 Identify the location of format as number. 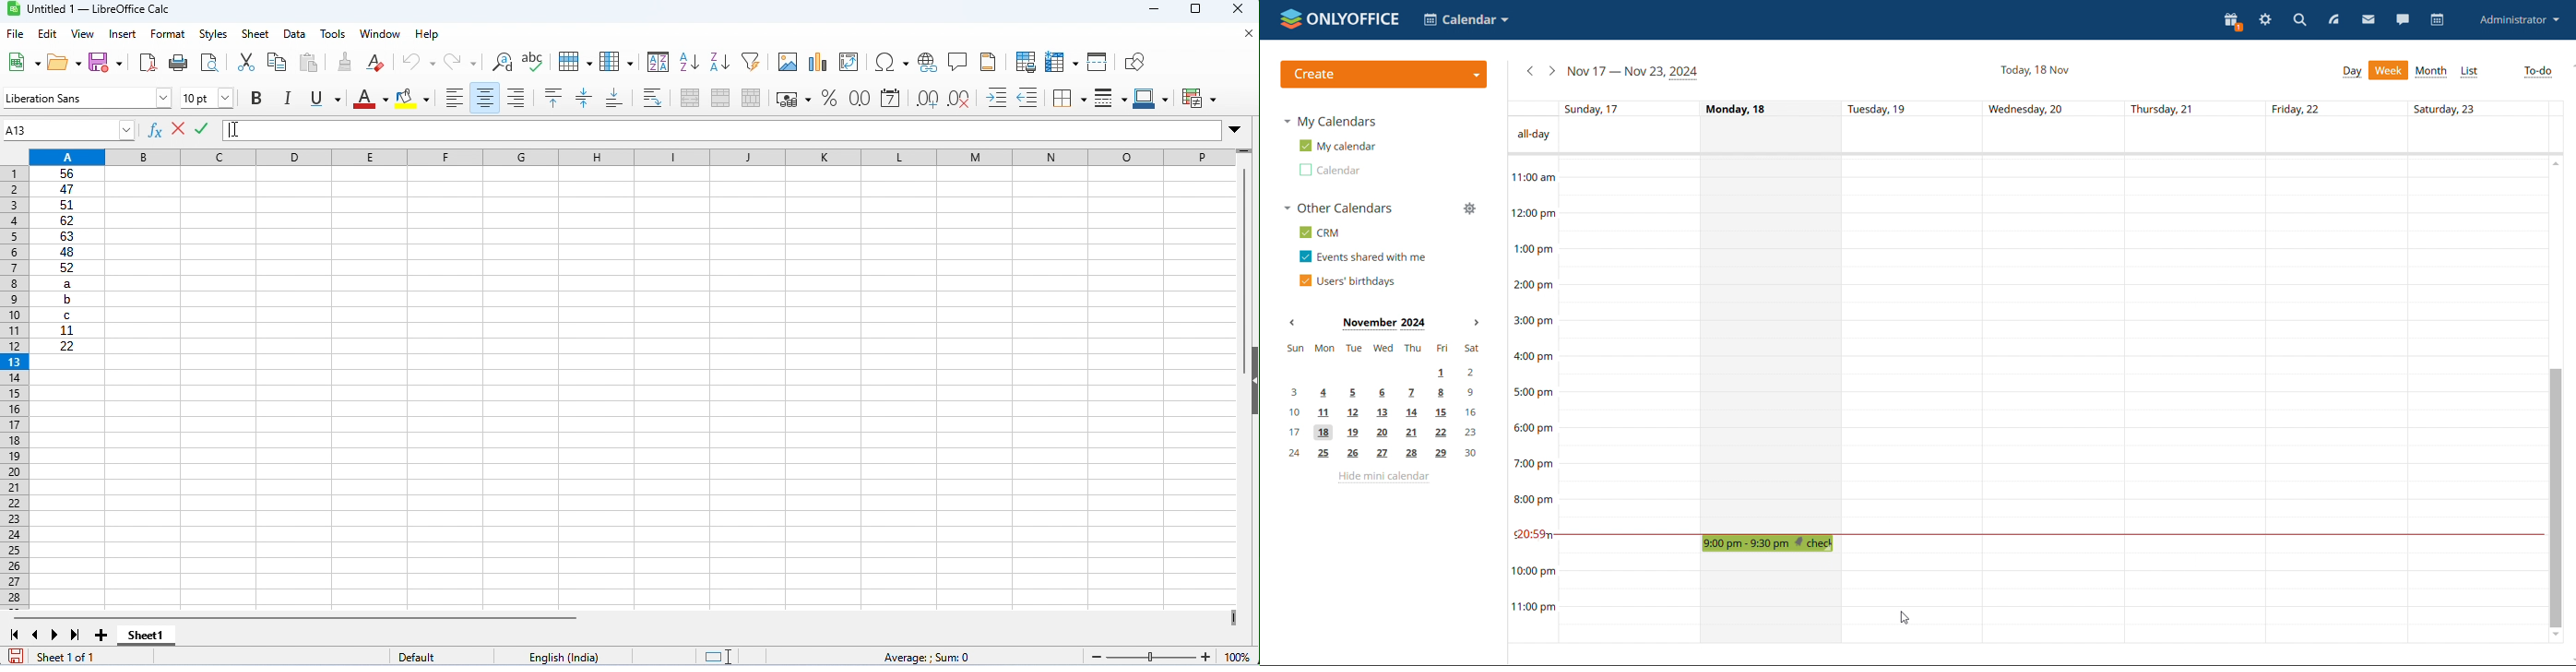
(859, 98).